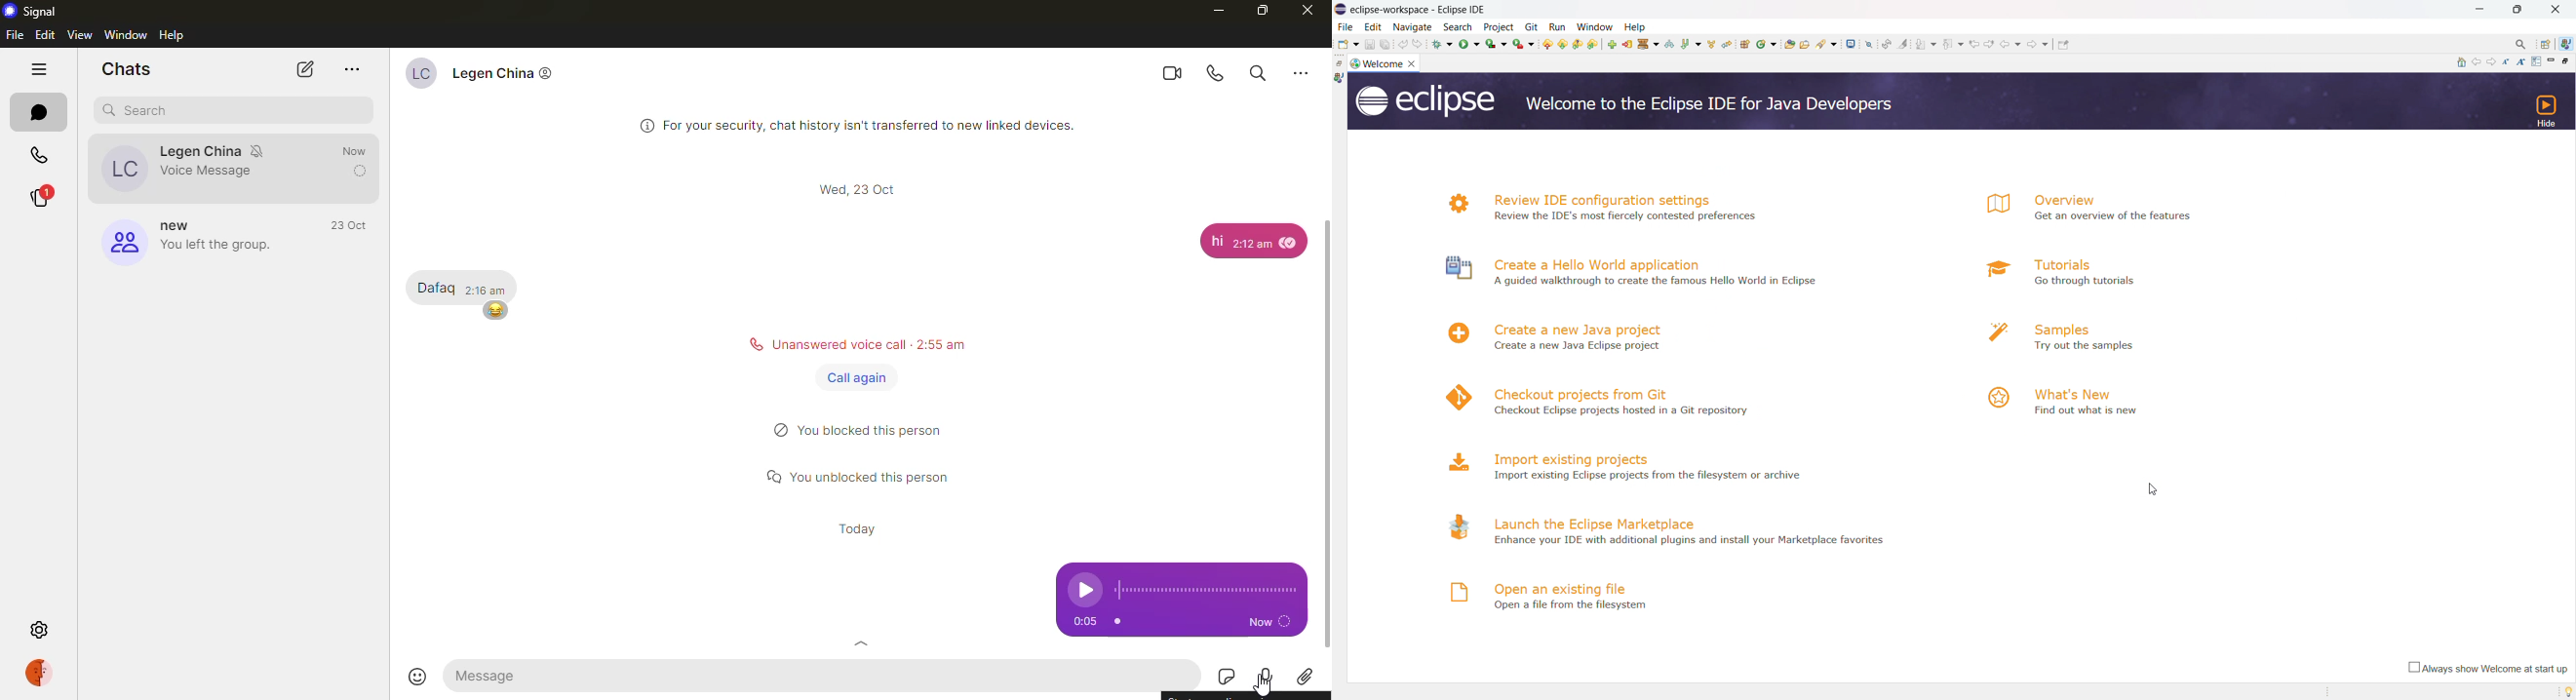 The width and height of the screenshot is (2576, 700). What do you see at coordinates (31, 12) in the screenshot?
I see `signal` at bounding box center [31, 12].